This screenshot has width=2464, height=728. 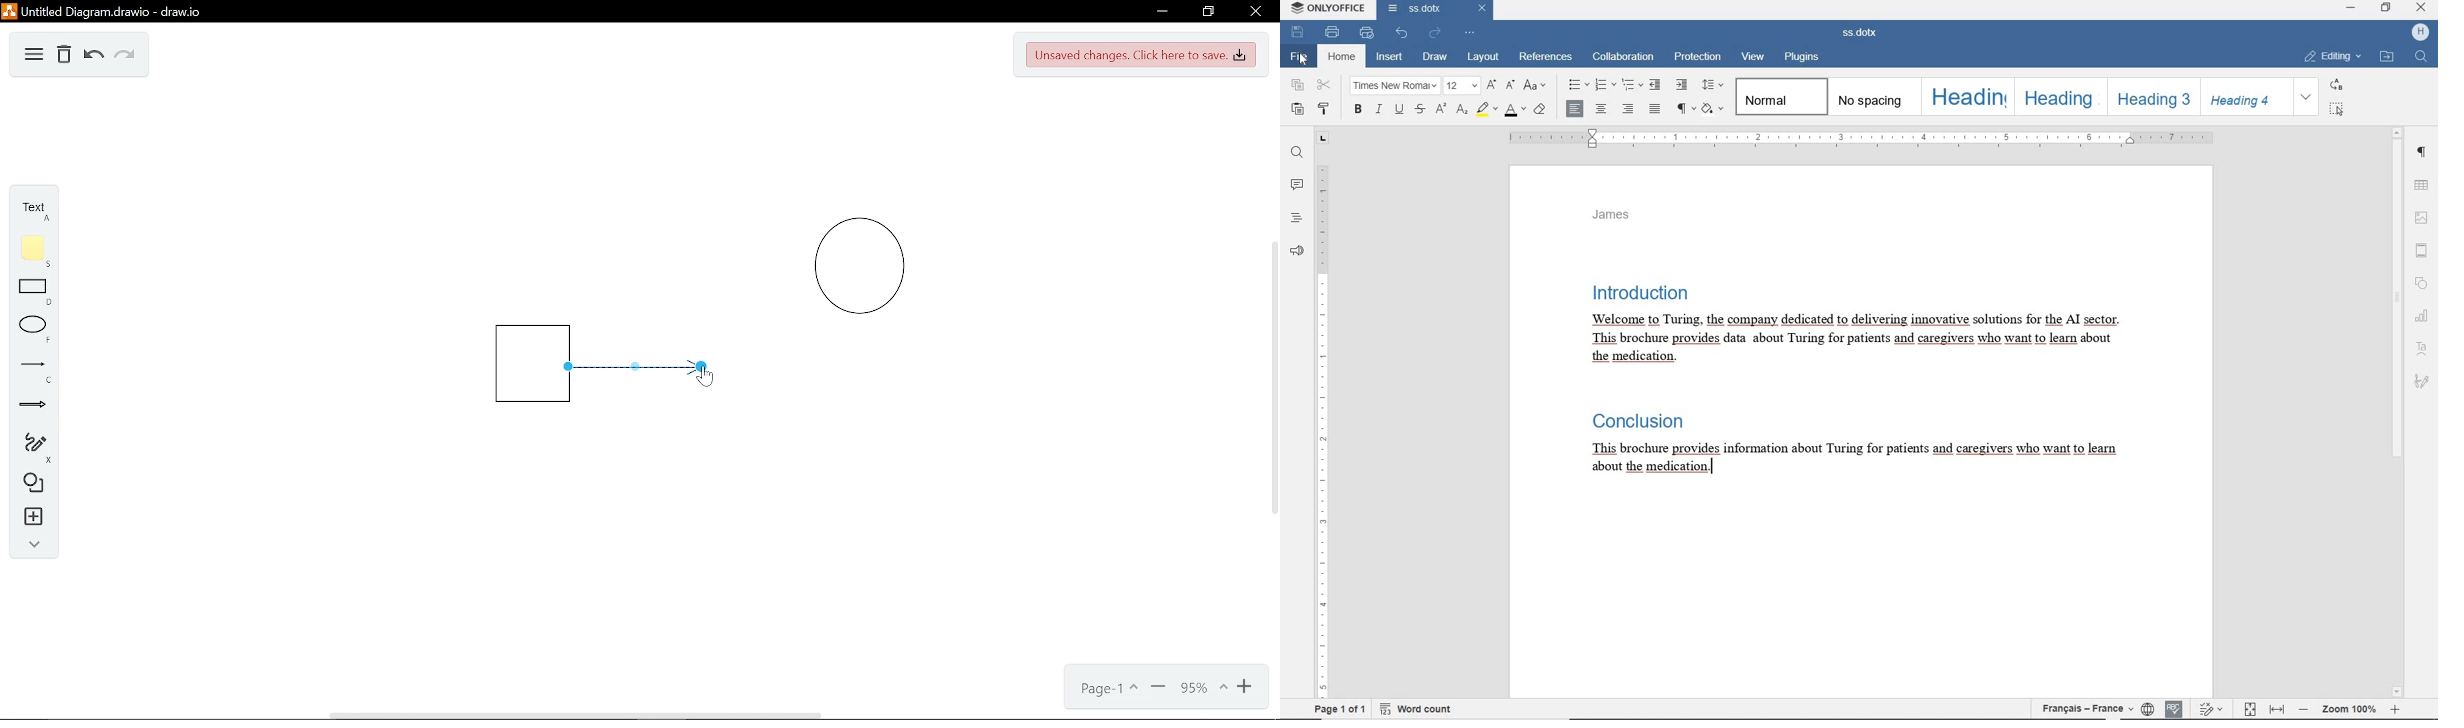 What do you see at coordinates (518, 366) in the screenshot?
I see `Square` at bounding box center [518, 366].